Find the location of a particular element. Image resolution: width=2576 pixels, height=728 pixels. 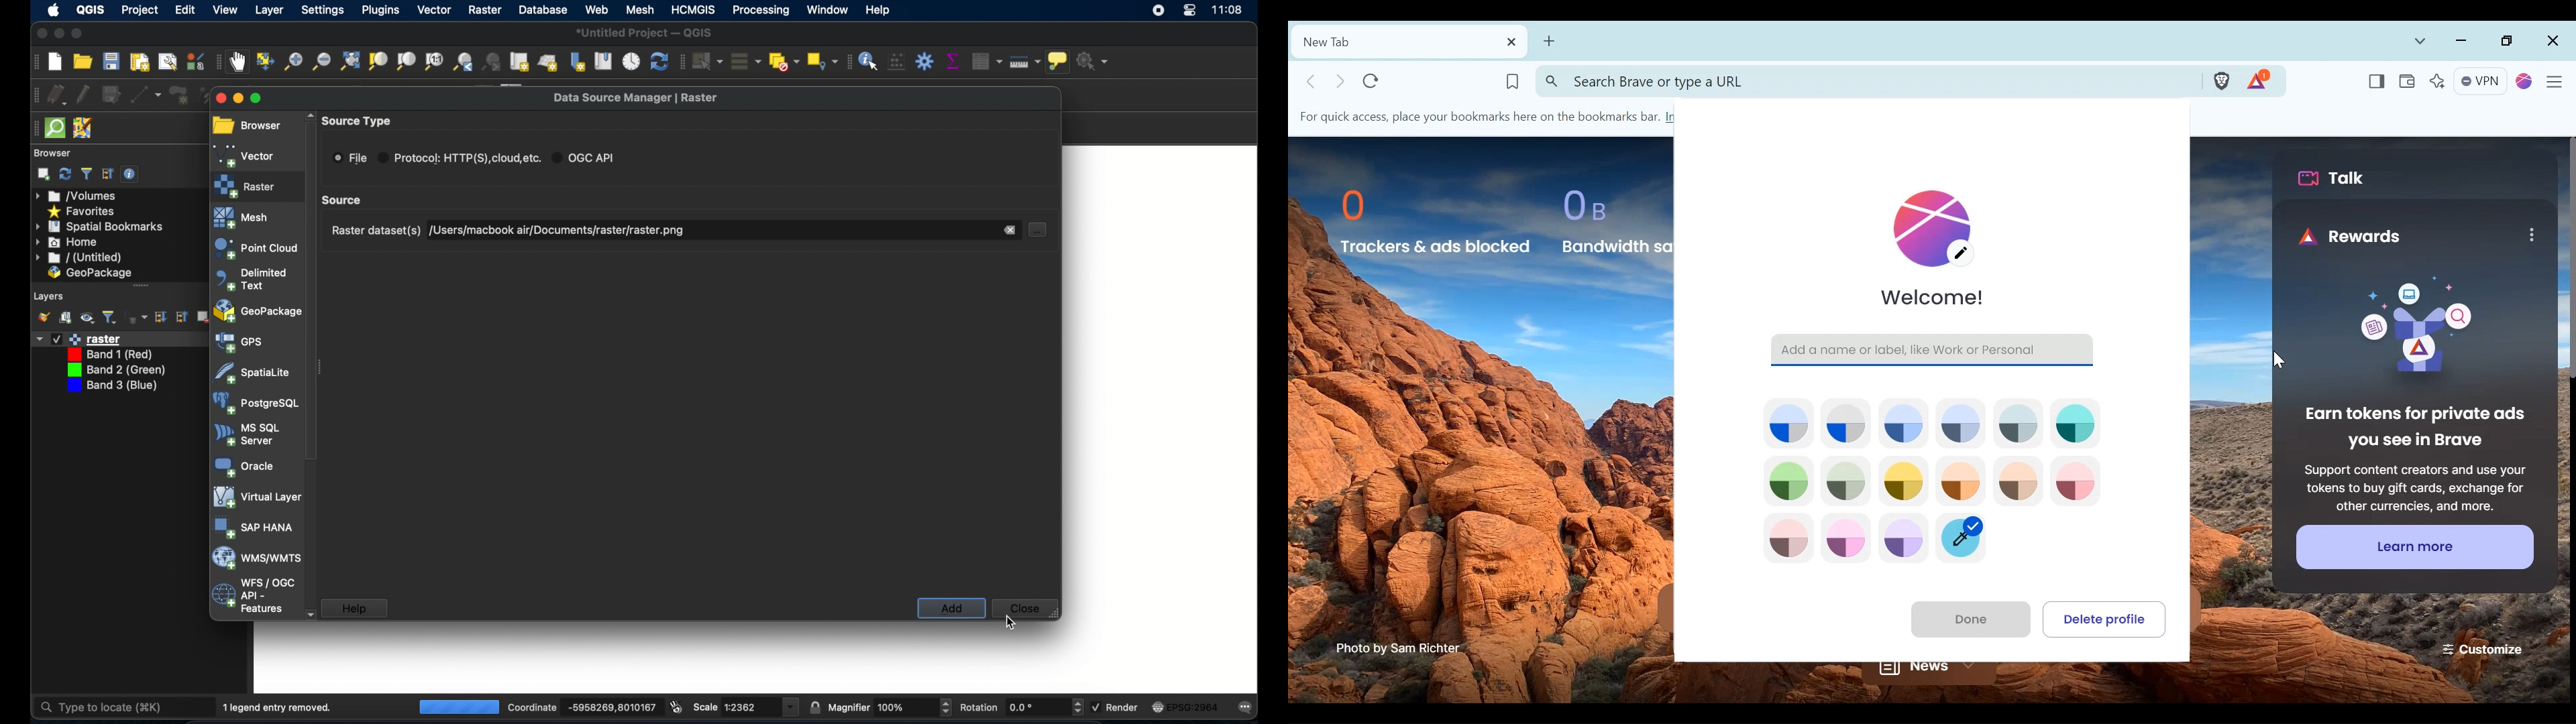

type to locate is located at coordinates (104, 706).